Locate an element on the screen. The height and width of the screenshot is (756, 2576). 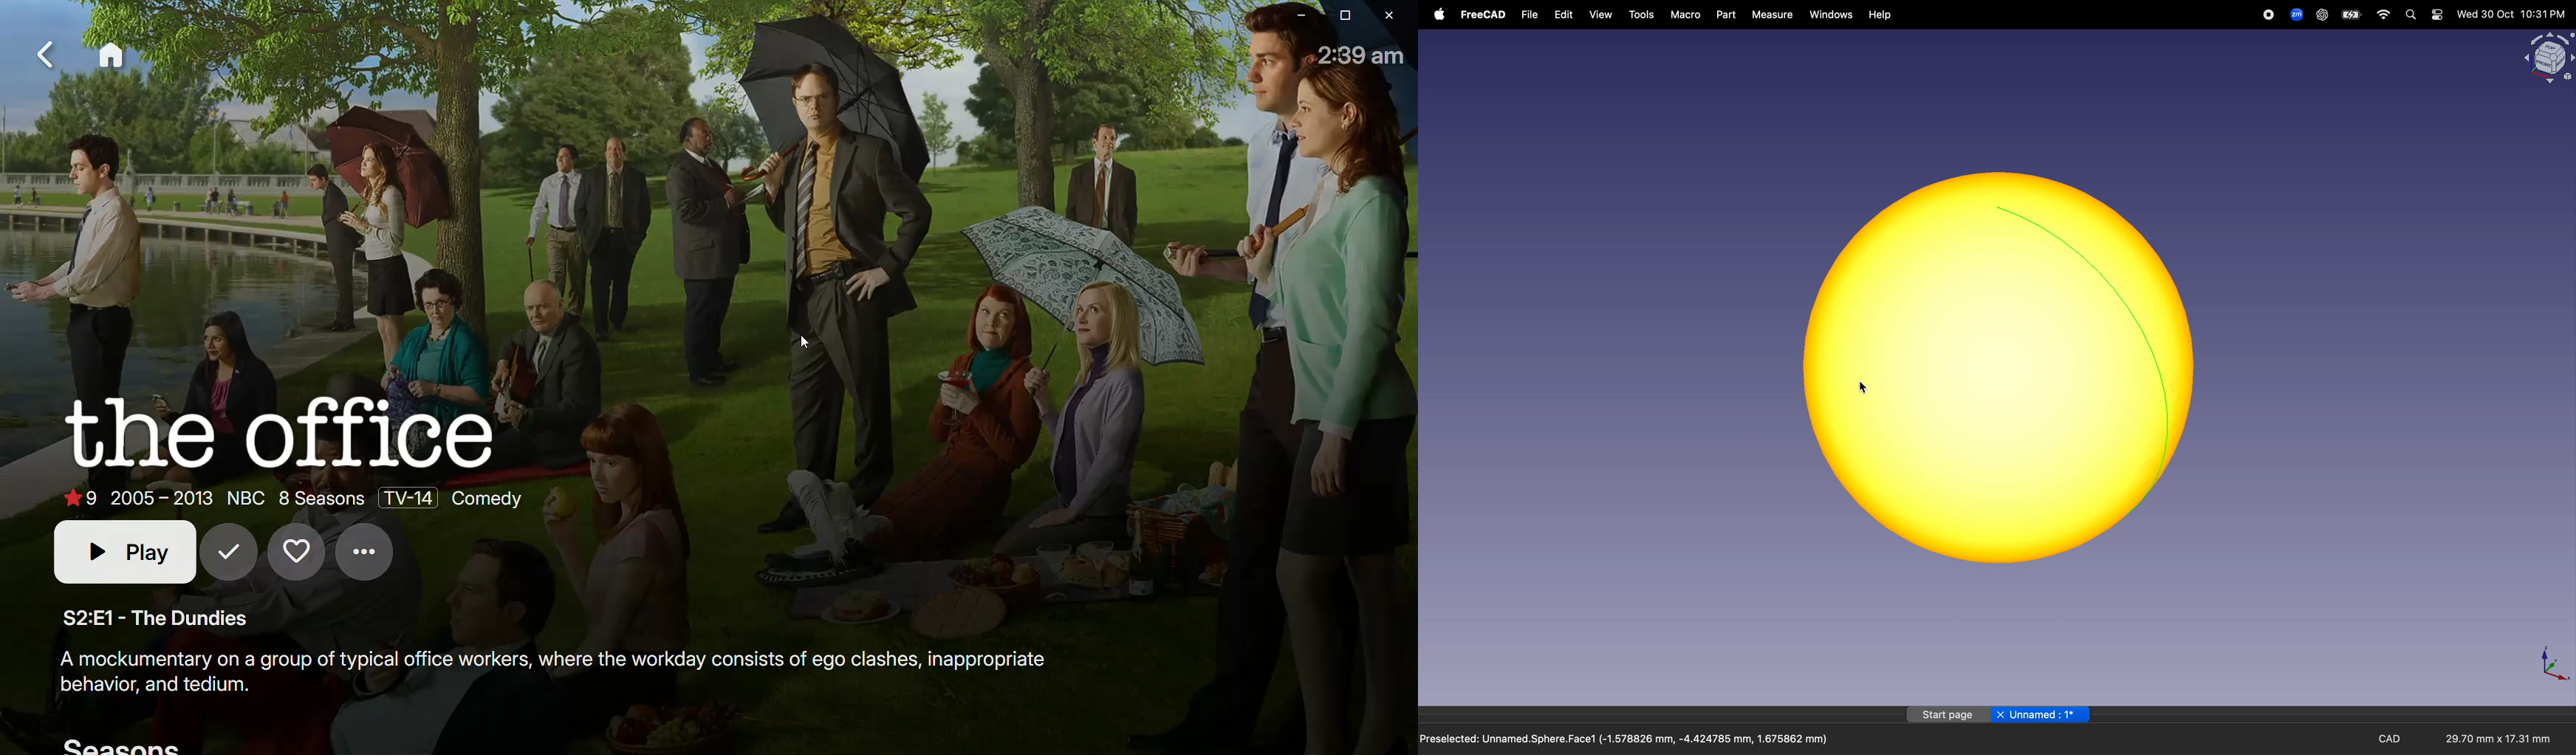
view is located at coordinates (1602, 16).